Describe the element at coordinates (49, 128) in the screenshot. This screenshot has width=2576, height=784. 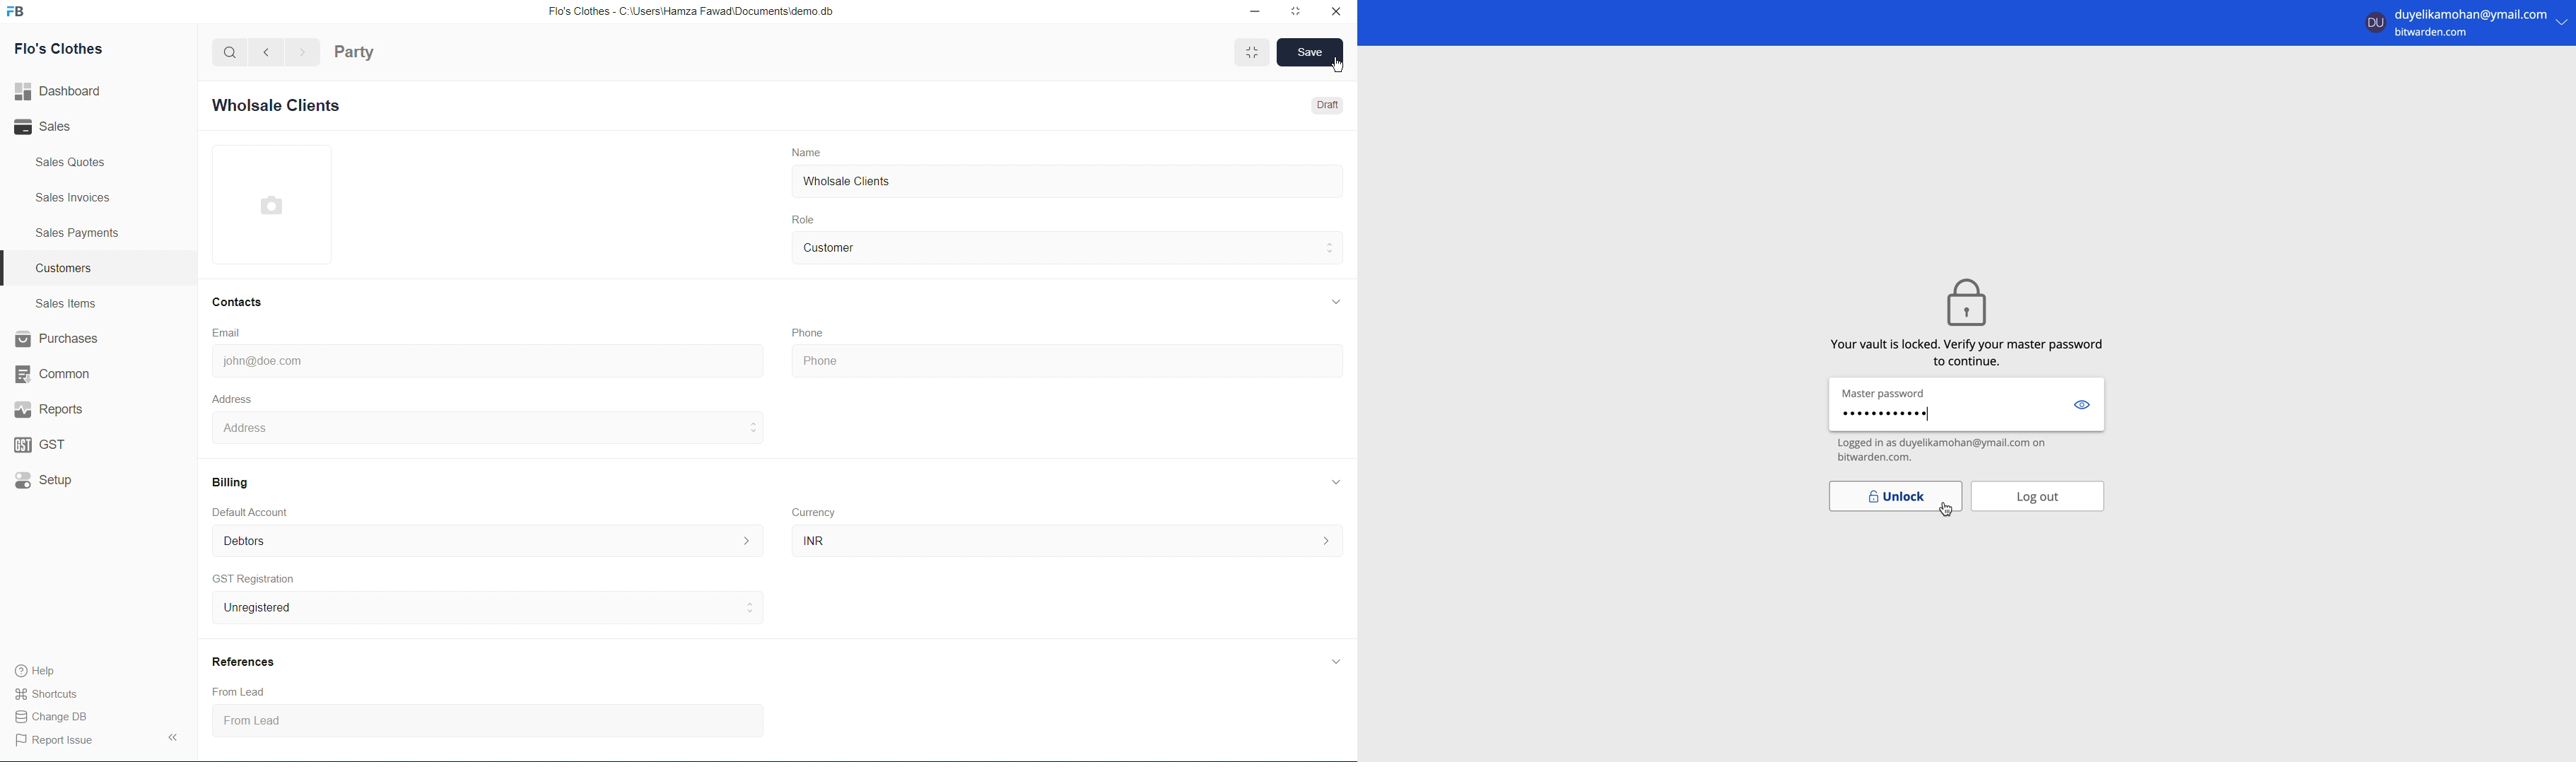
I see `Sales` at that location.